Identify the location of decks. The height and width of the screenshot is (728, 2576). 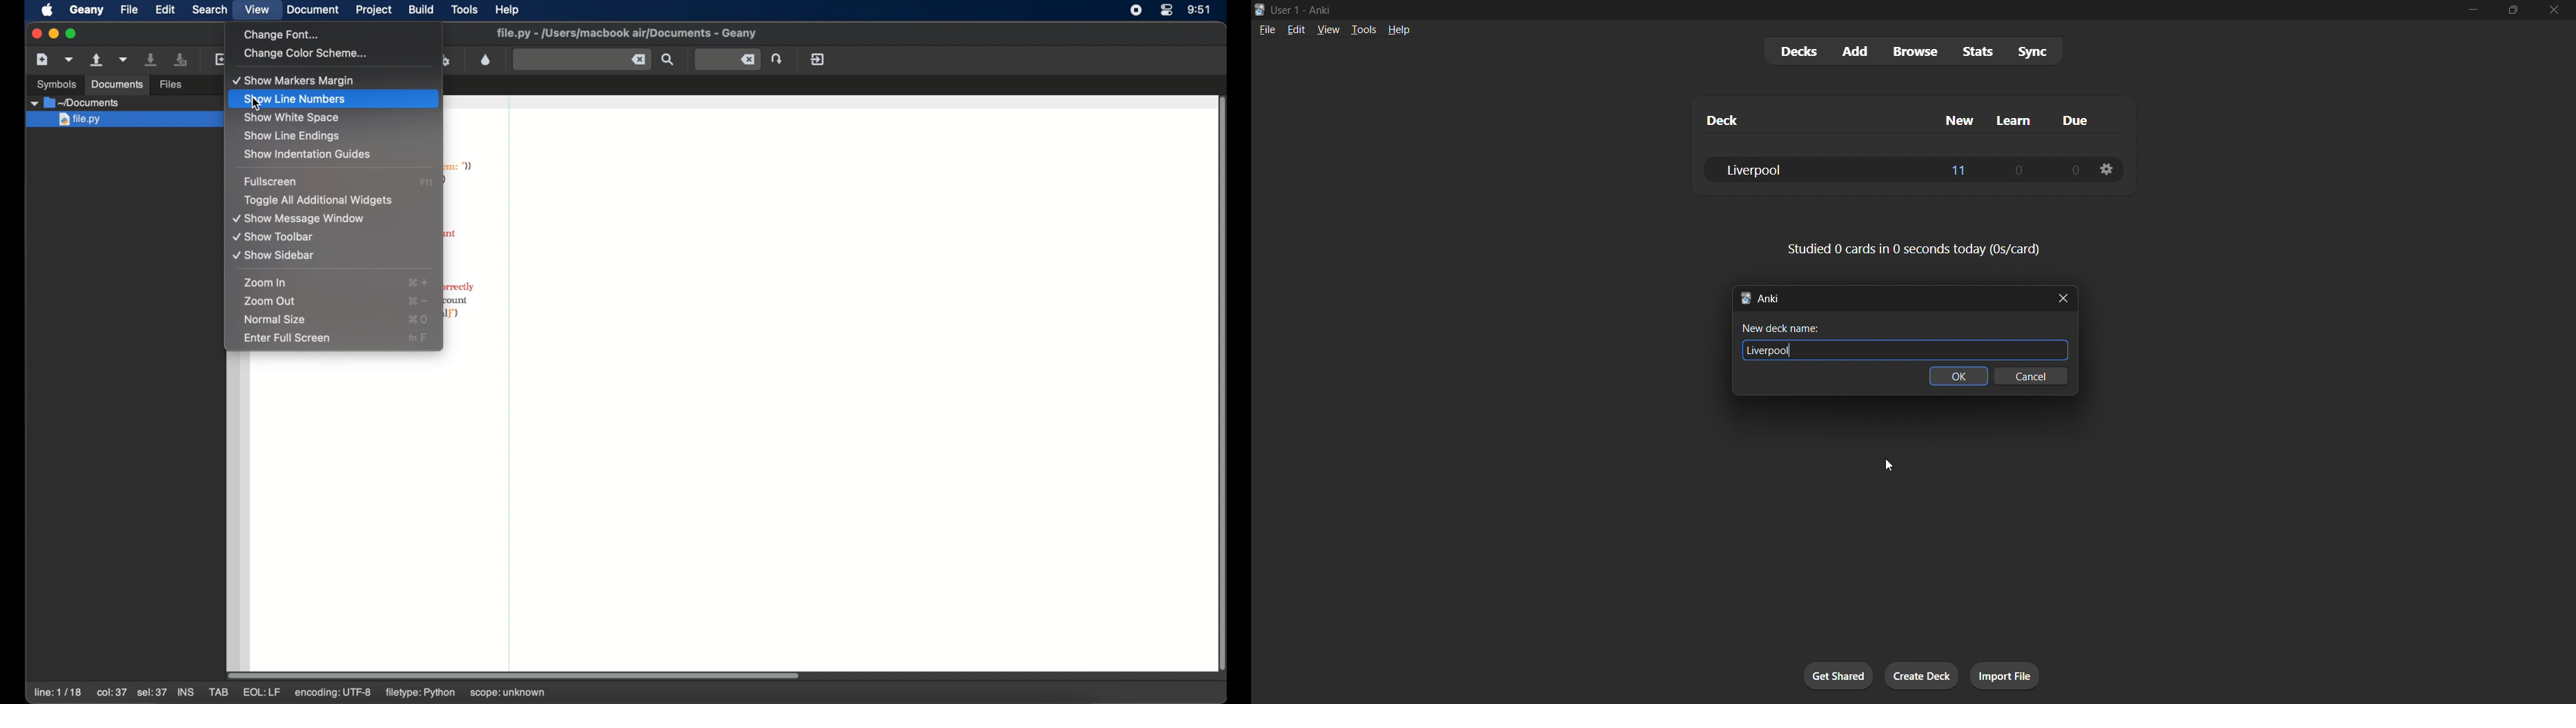
(1793, 50).